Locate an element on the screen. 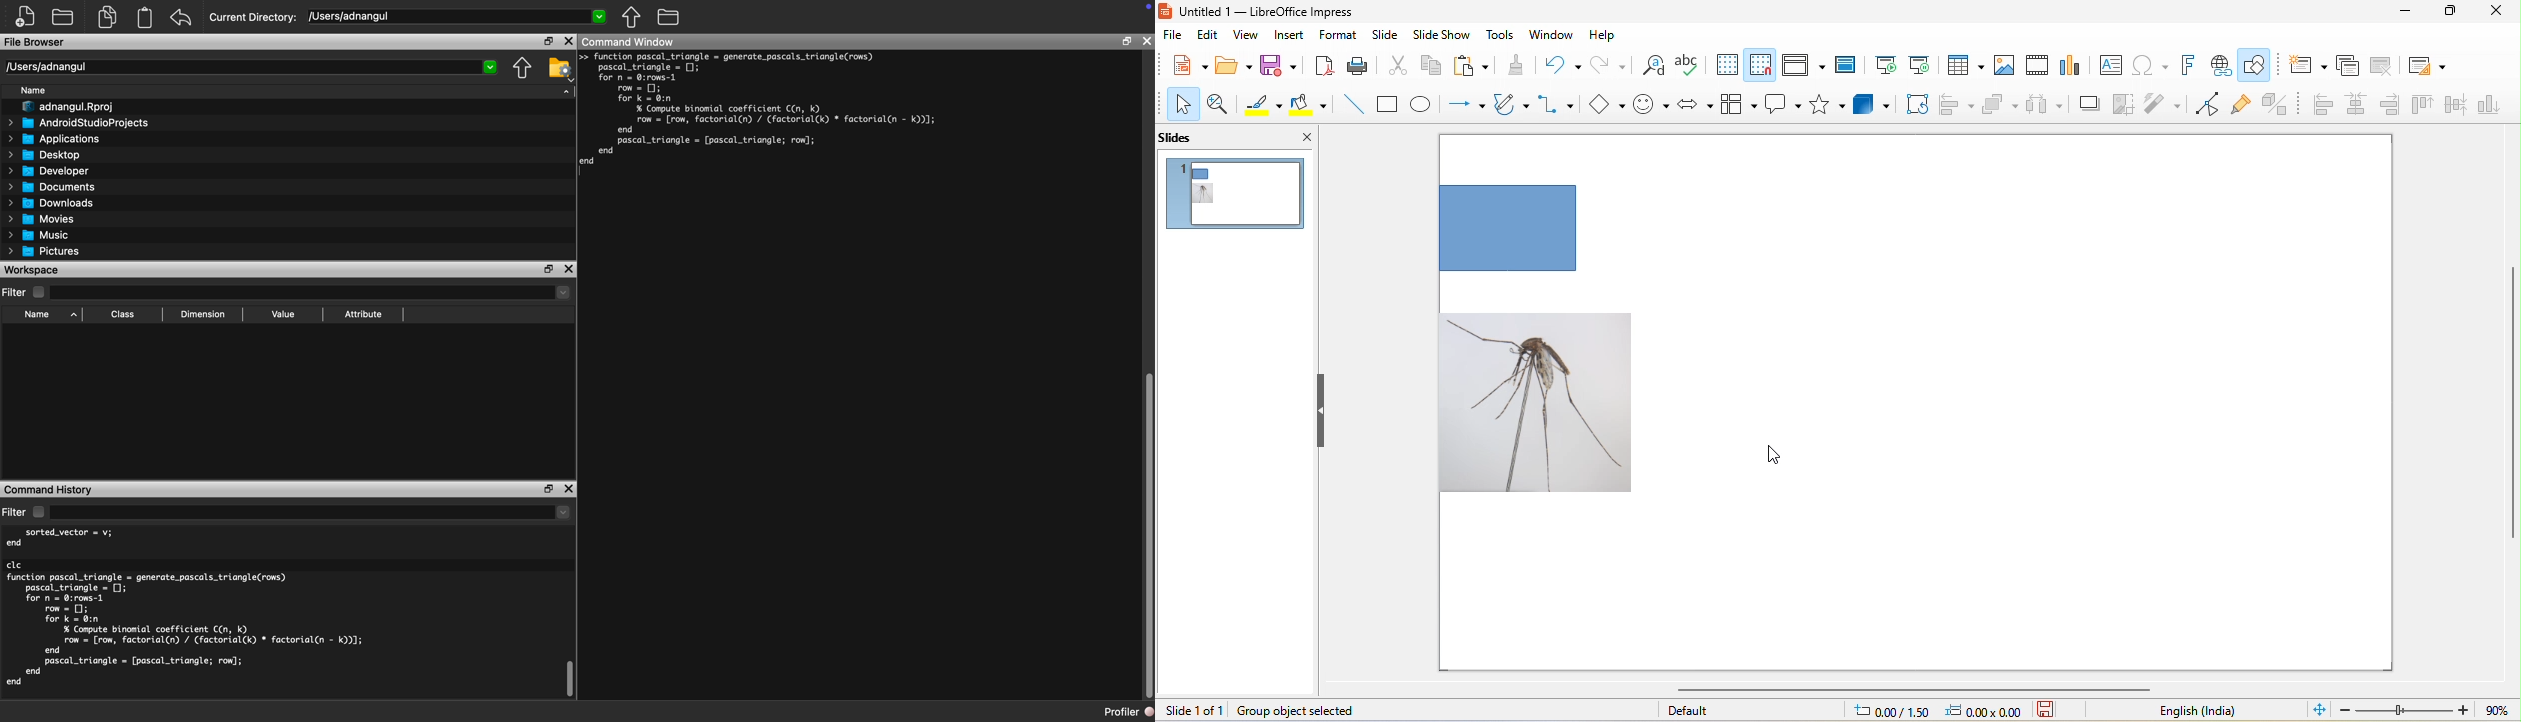 Image resolution: width=2548 pixels, height=728 pixels. select atleast three object is located at coordinates (2043, 105).